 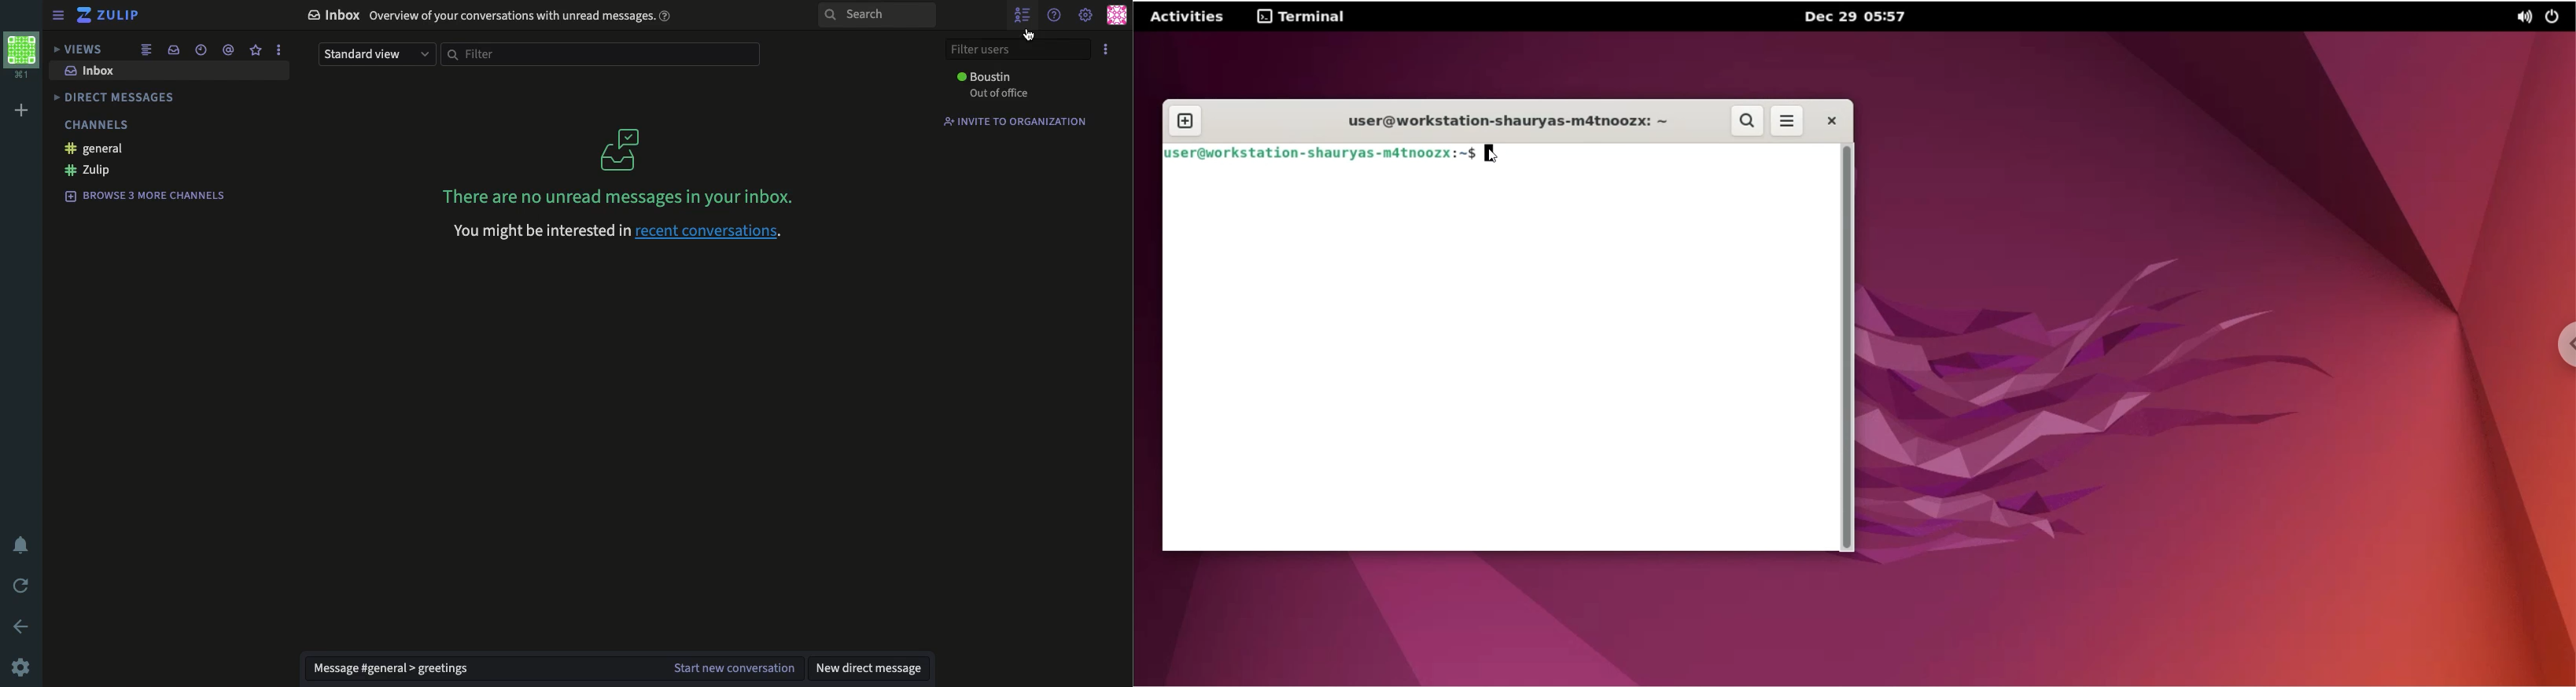 What do you see at coordinates (20, 668) in the screenshot?
I see `settings` at bounding box center [20, 668].